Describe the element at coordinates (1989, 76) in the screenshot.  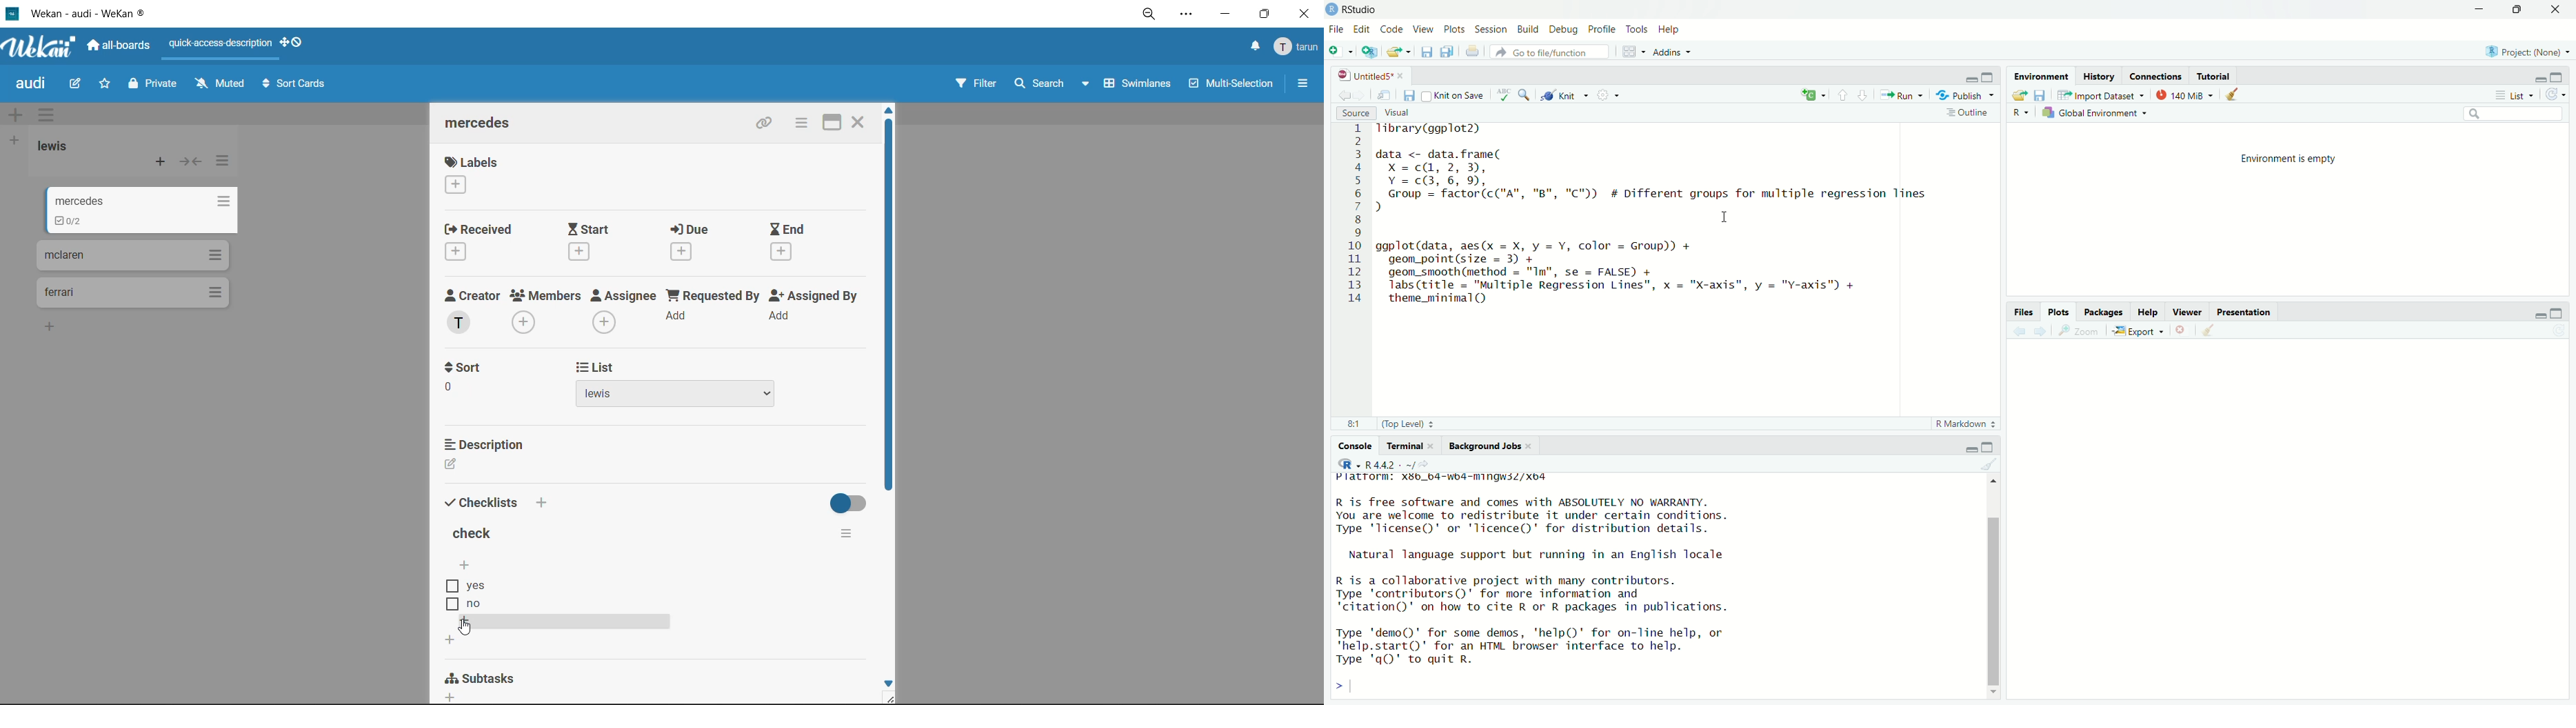
I see `maximise` at that location.